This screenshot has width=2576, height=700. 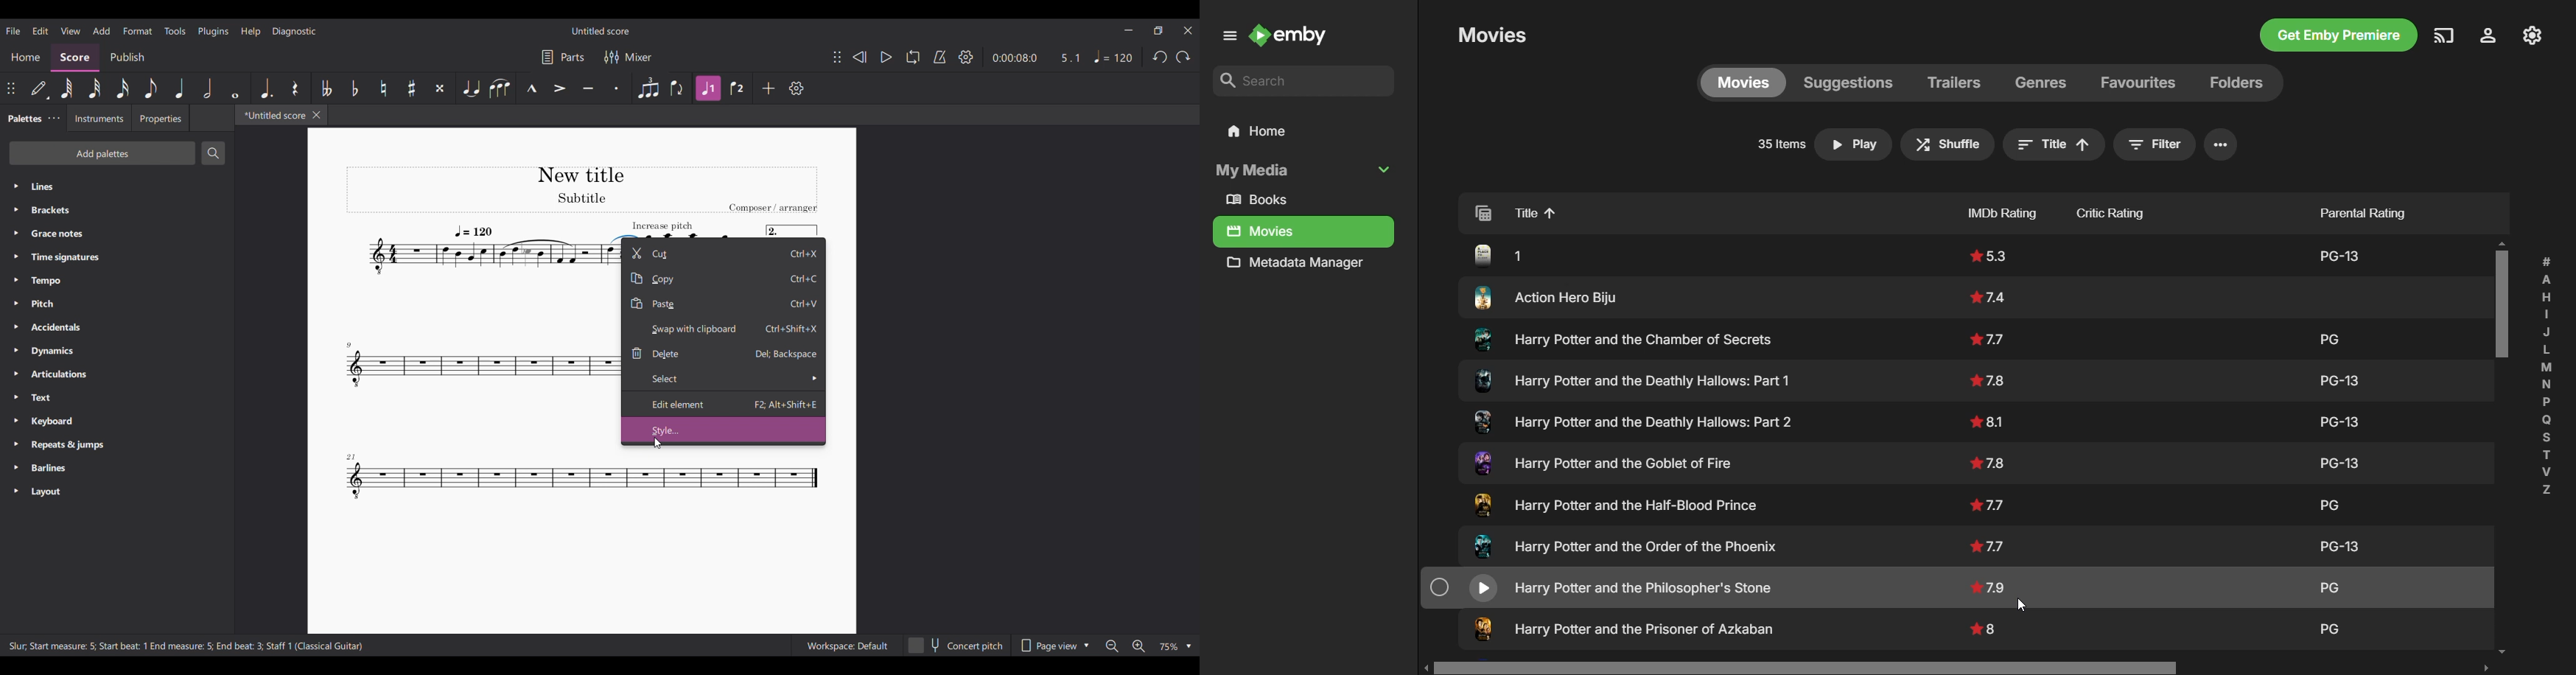 I want to click on Suggestions, so click(x=1847, y=82).